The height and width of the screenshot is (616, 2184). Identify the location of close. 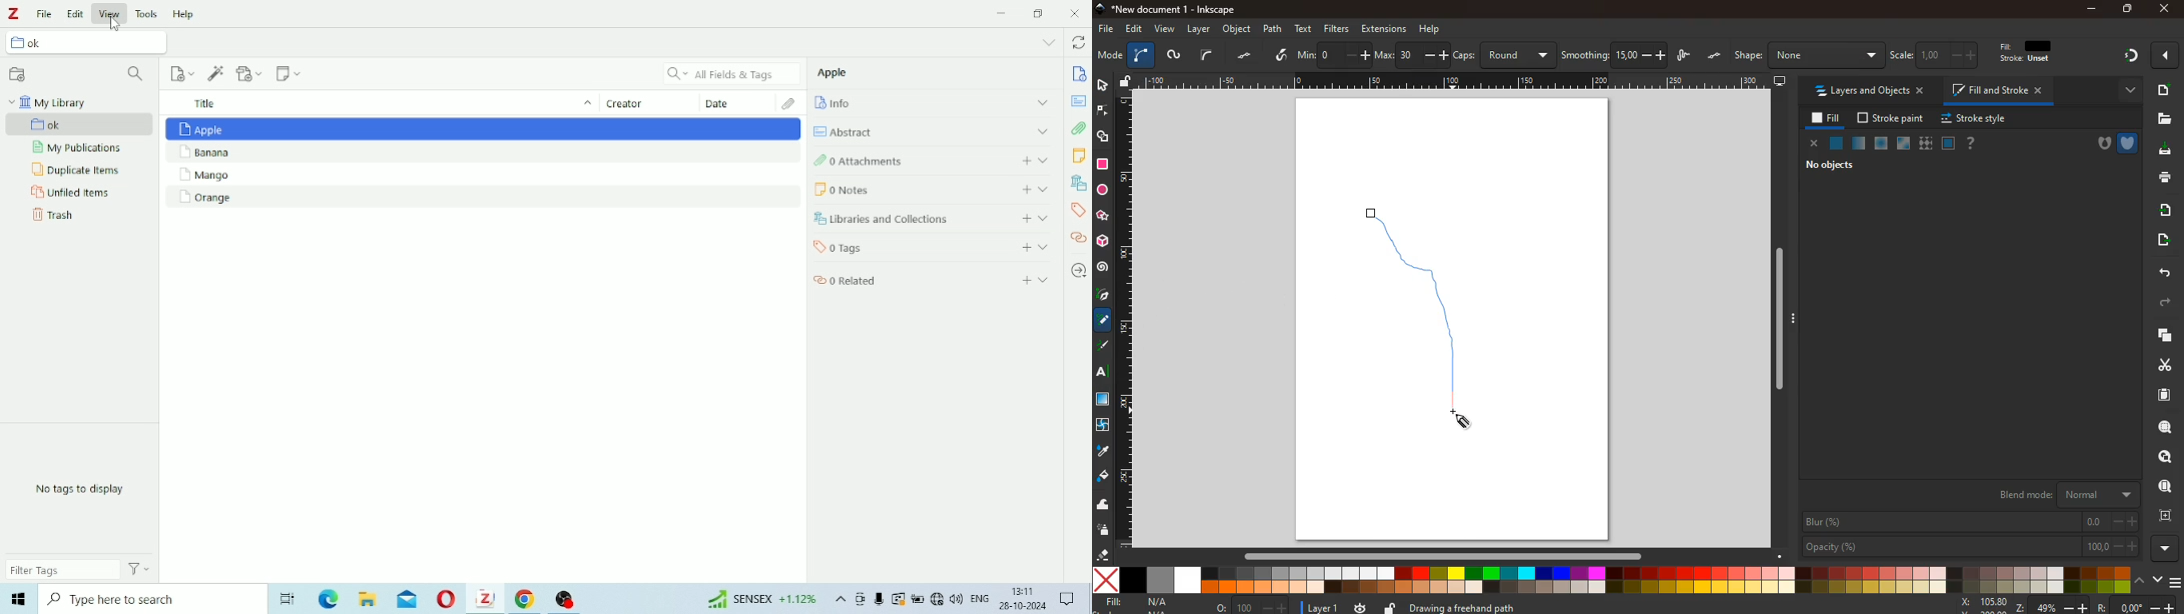
(2166, 9).